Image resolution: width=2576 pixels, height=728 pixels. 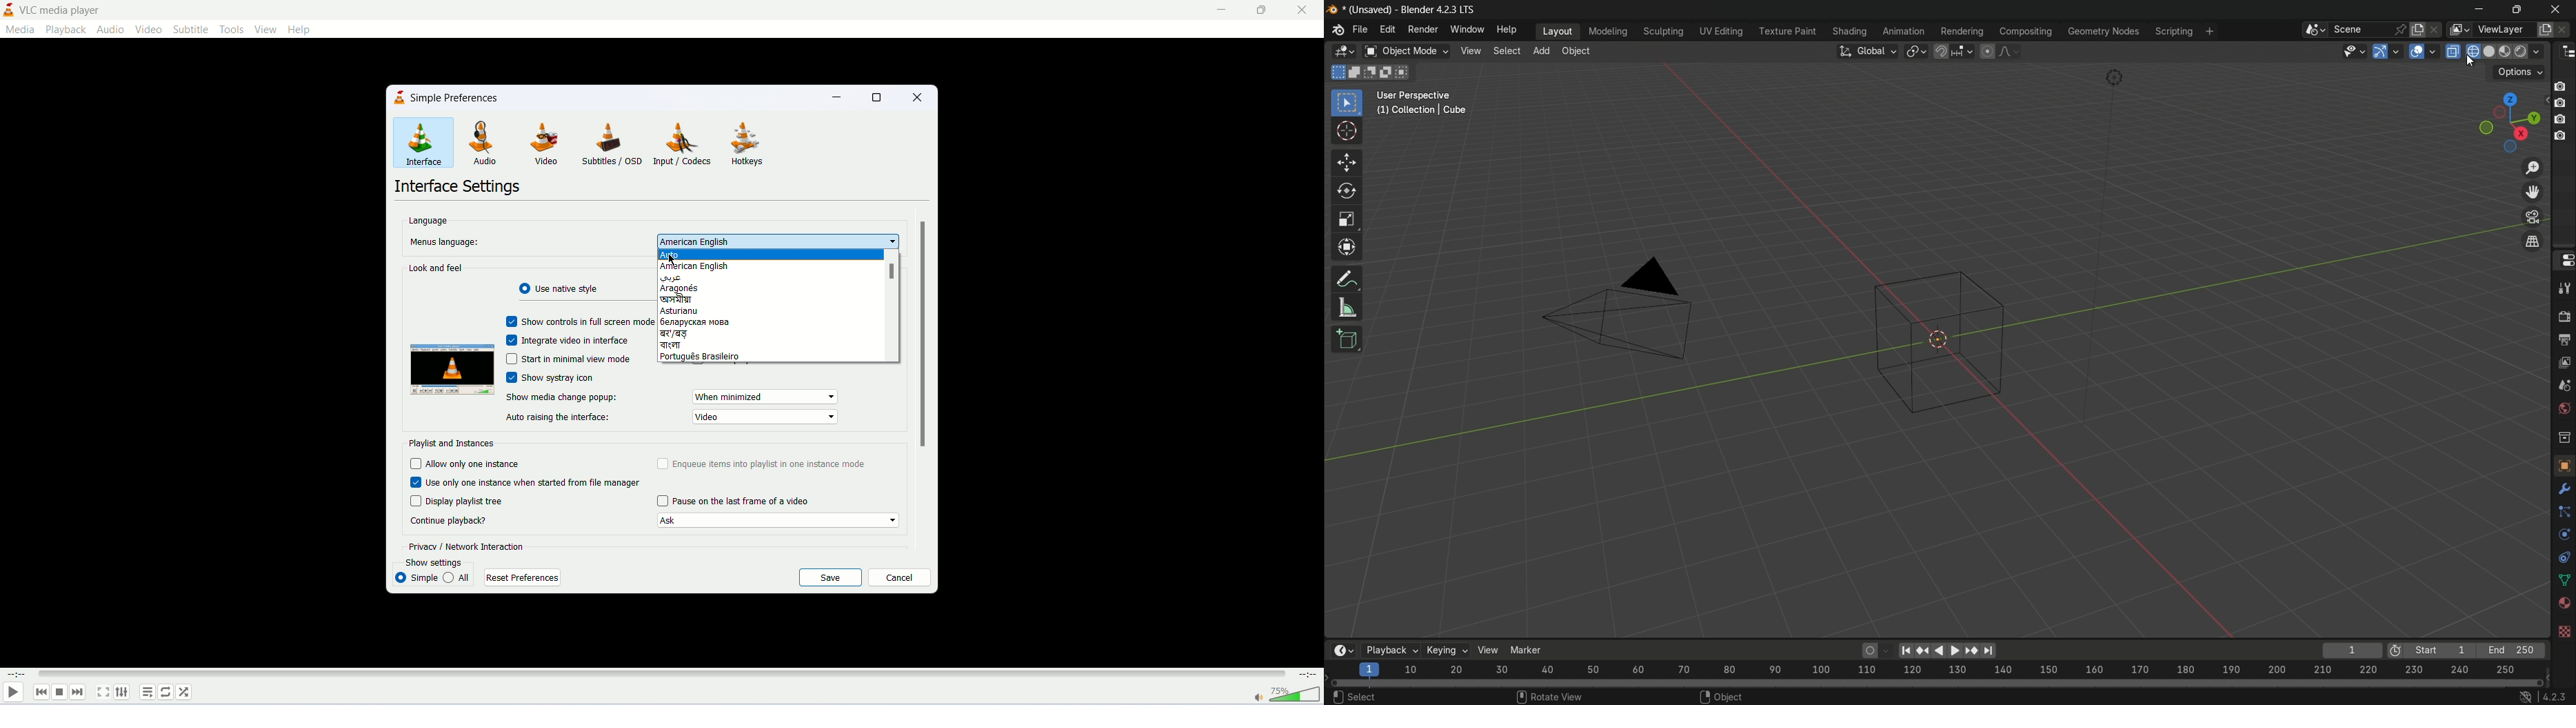 What do you see at coordinates (418, 144) in the screenshot?
I see `interface` at bounding box center [418, 144].